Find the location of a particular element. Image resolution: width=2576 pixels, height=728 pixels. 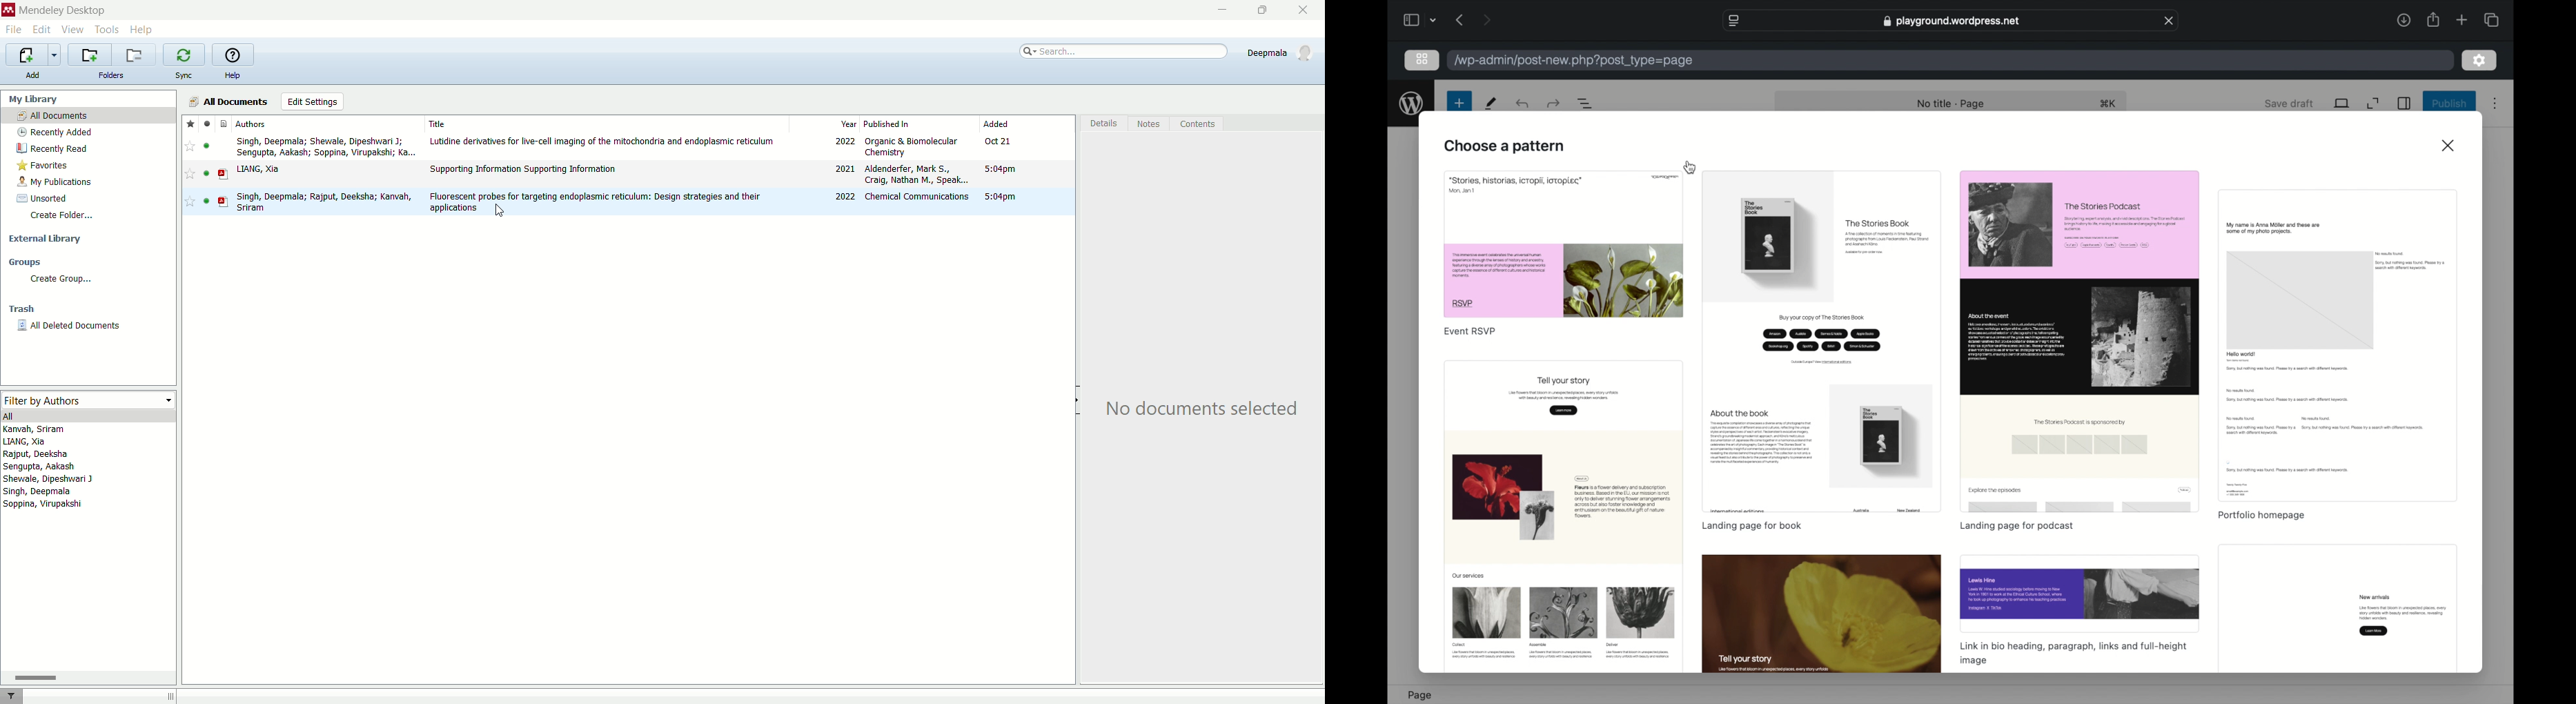

create a new folder is located at coordinates (91, 55).